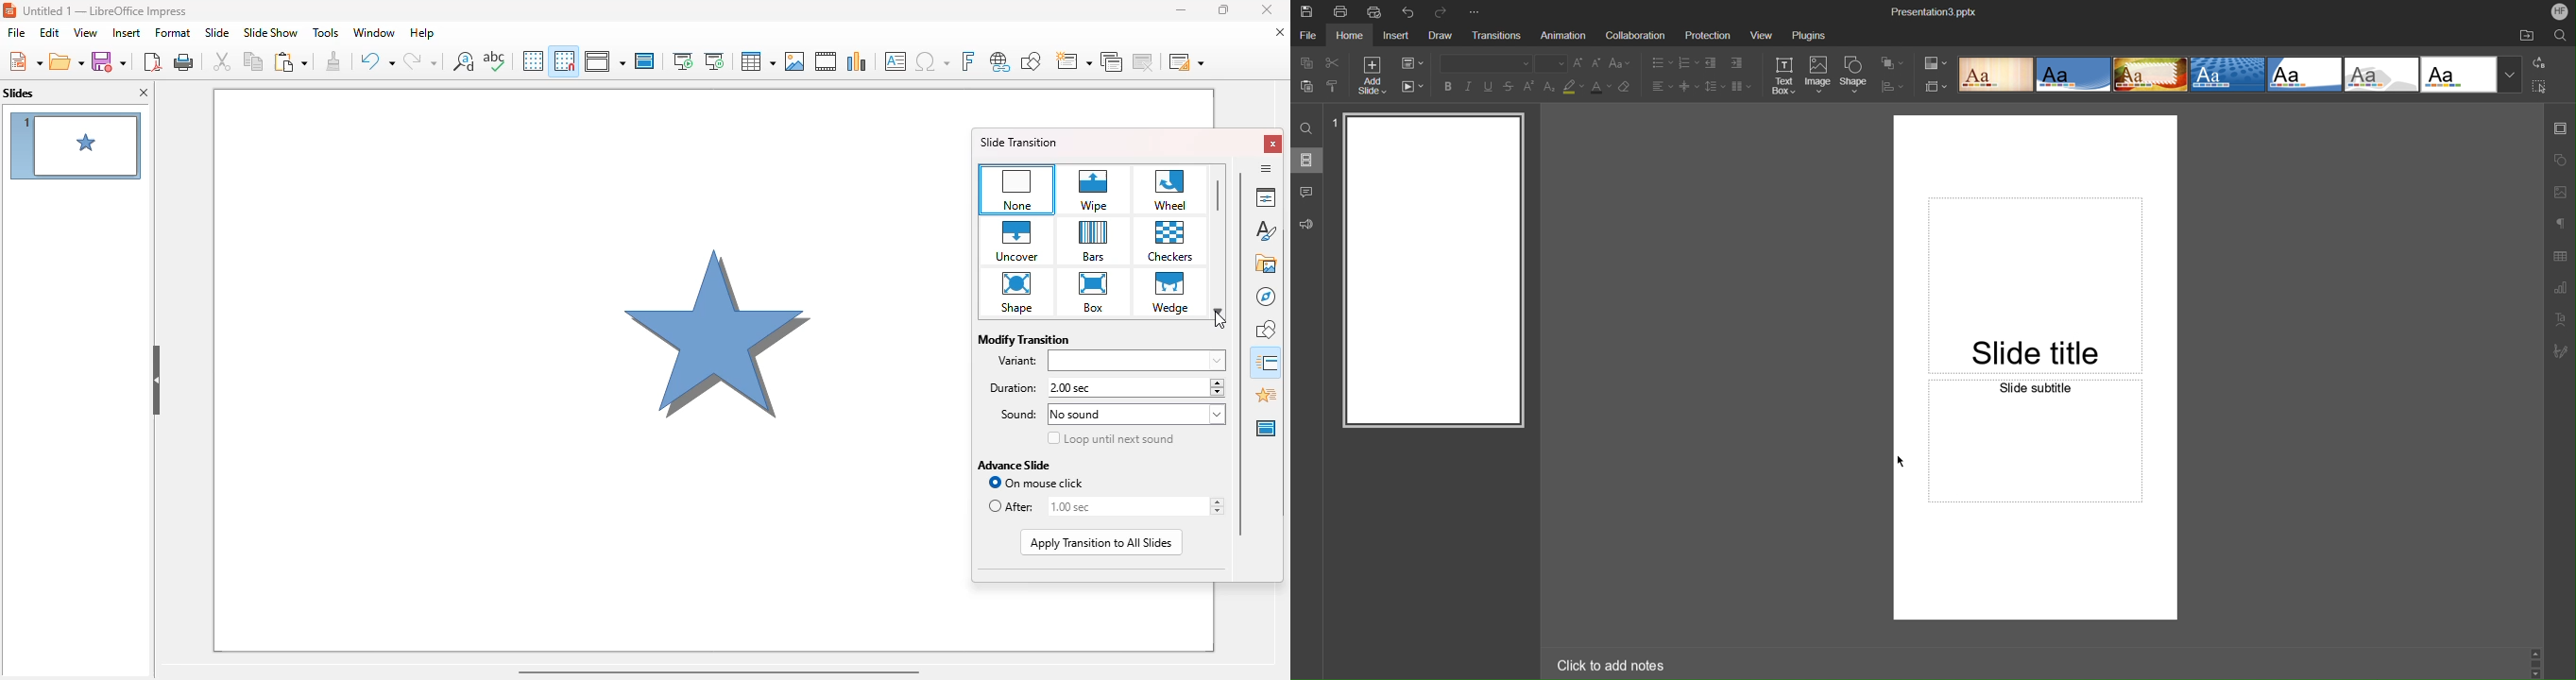 Image resolution: width=2576 pixels, height=700 pixels. Describe the element at coordinates (290, 61) in the screenshot. I see `paste` at that location.